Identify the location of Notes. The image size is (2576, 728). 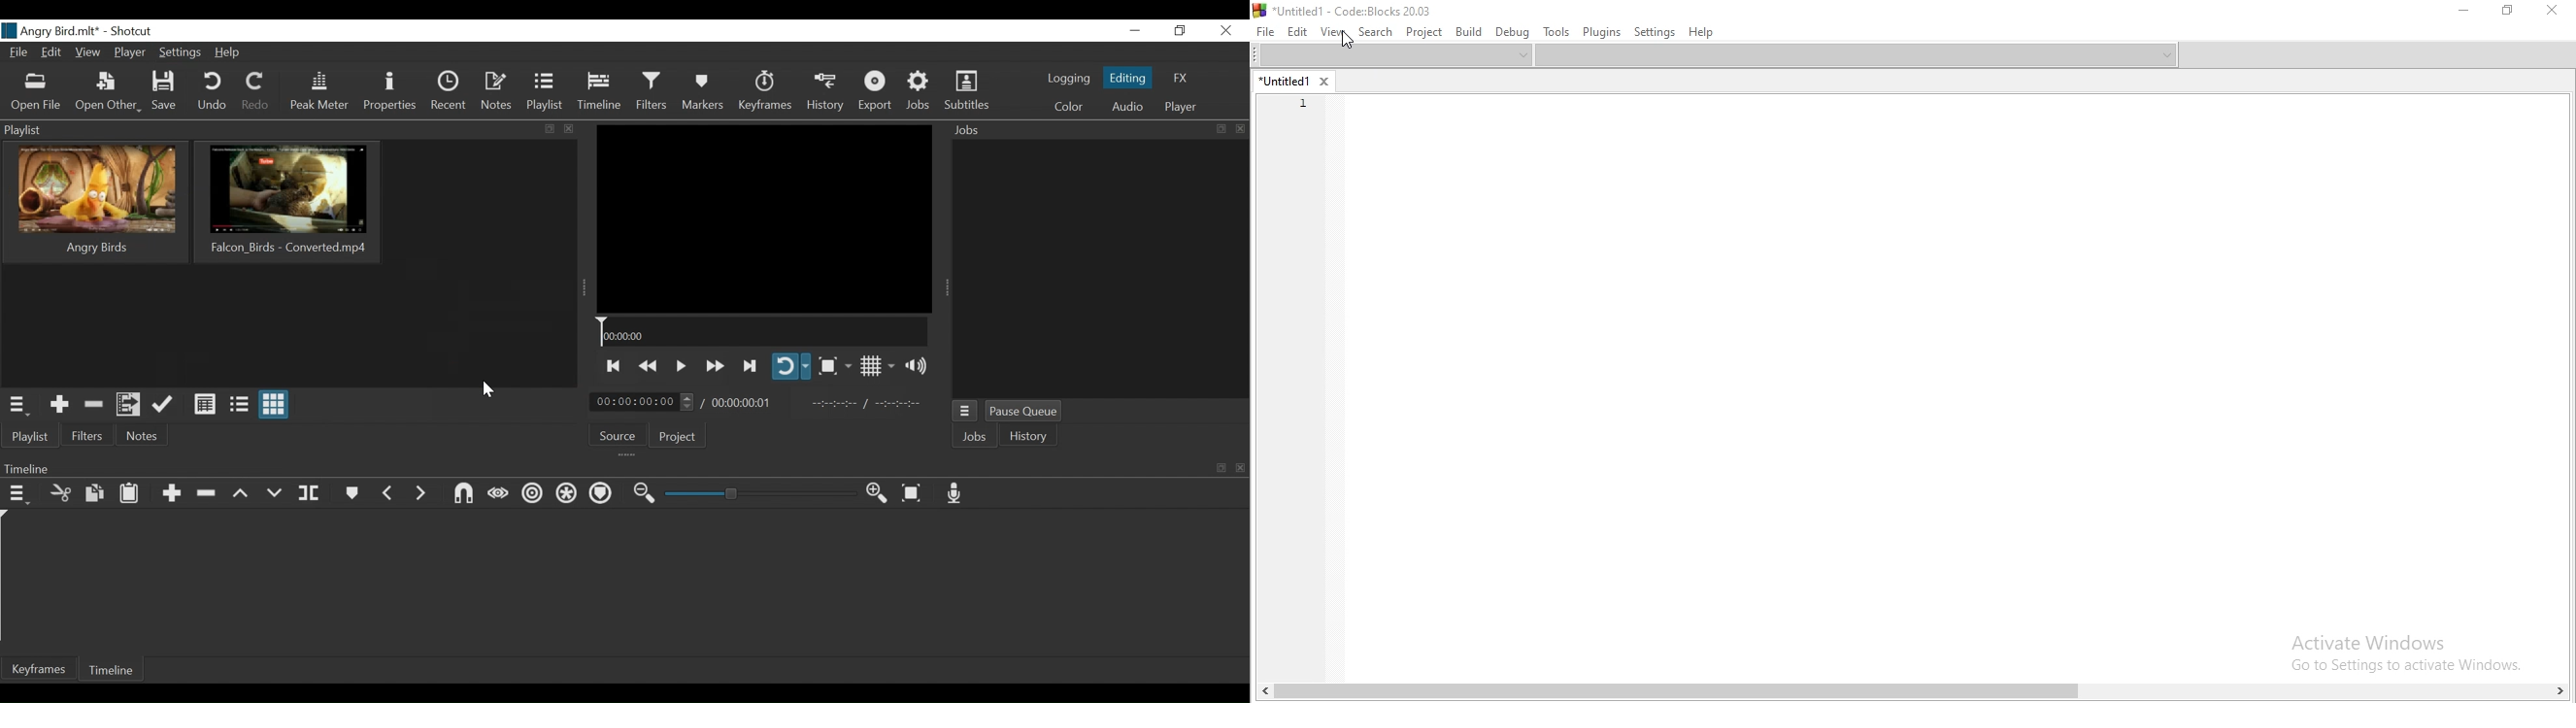
(495, 93).